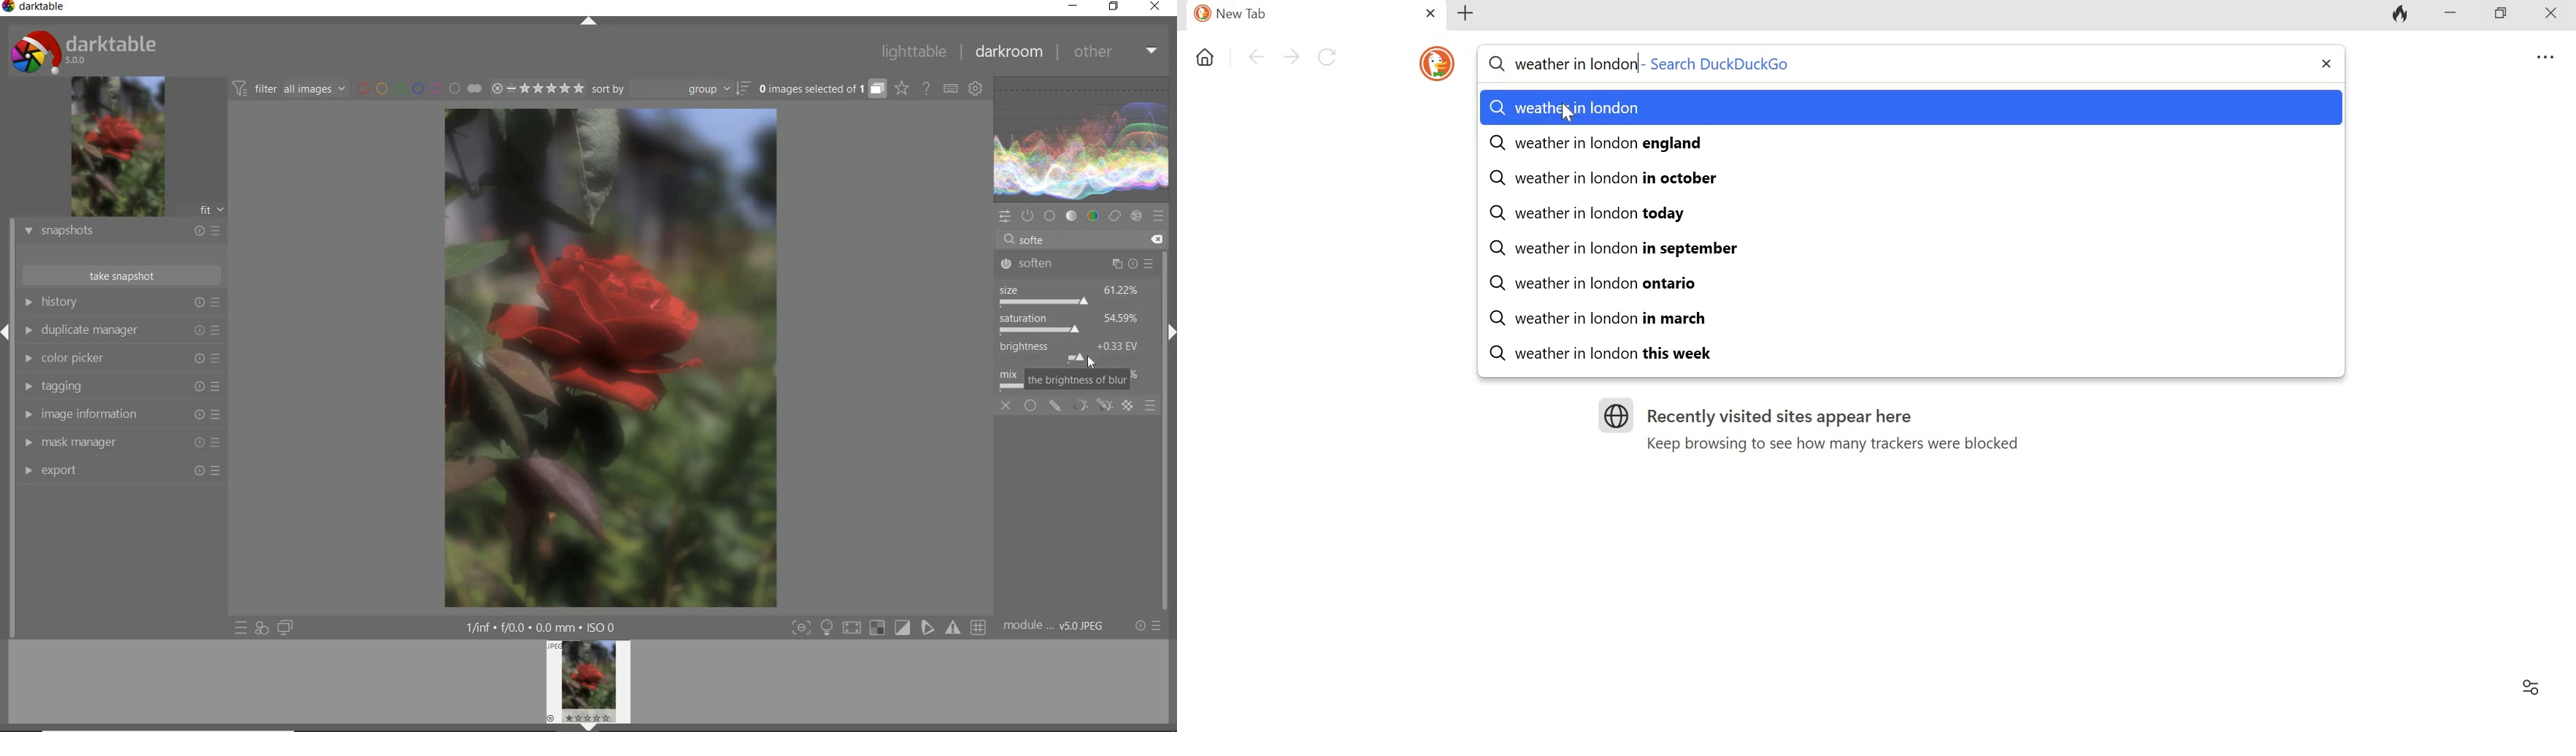 Image resolution: width=2576 pixels, height=756 pixels. Describe the element at coordinates (1149, 626) in the screenshot. I see `reset or presets and preferences` at that location.